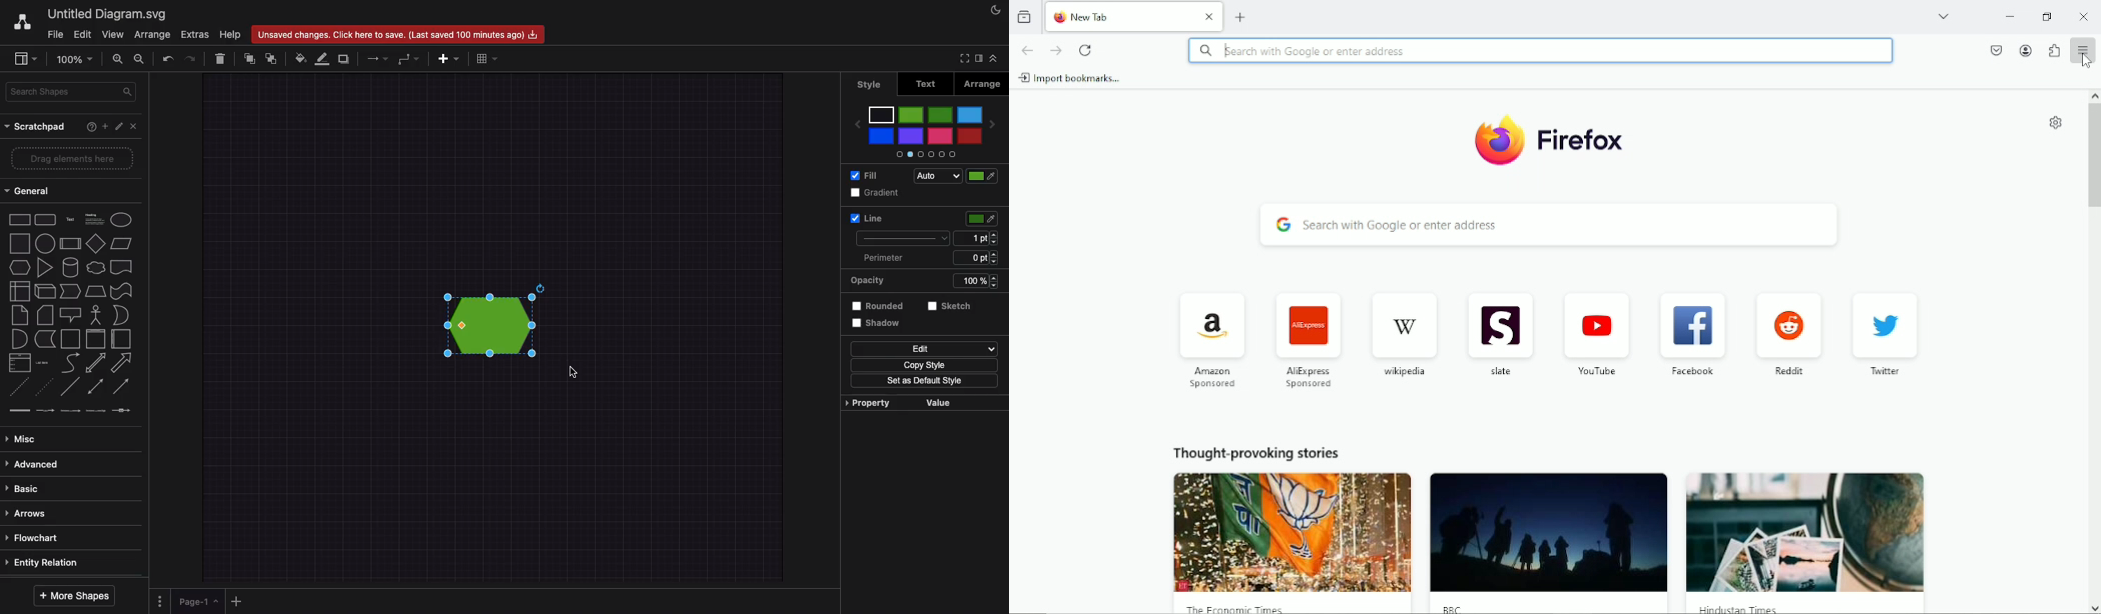 The width and height of the screenshot is (2128, 616). What do you see at coordinates (963, 58) in the screenshot?
I see `Full screen` at bounding box center [963, 58].